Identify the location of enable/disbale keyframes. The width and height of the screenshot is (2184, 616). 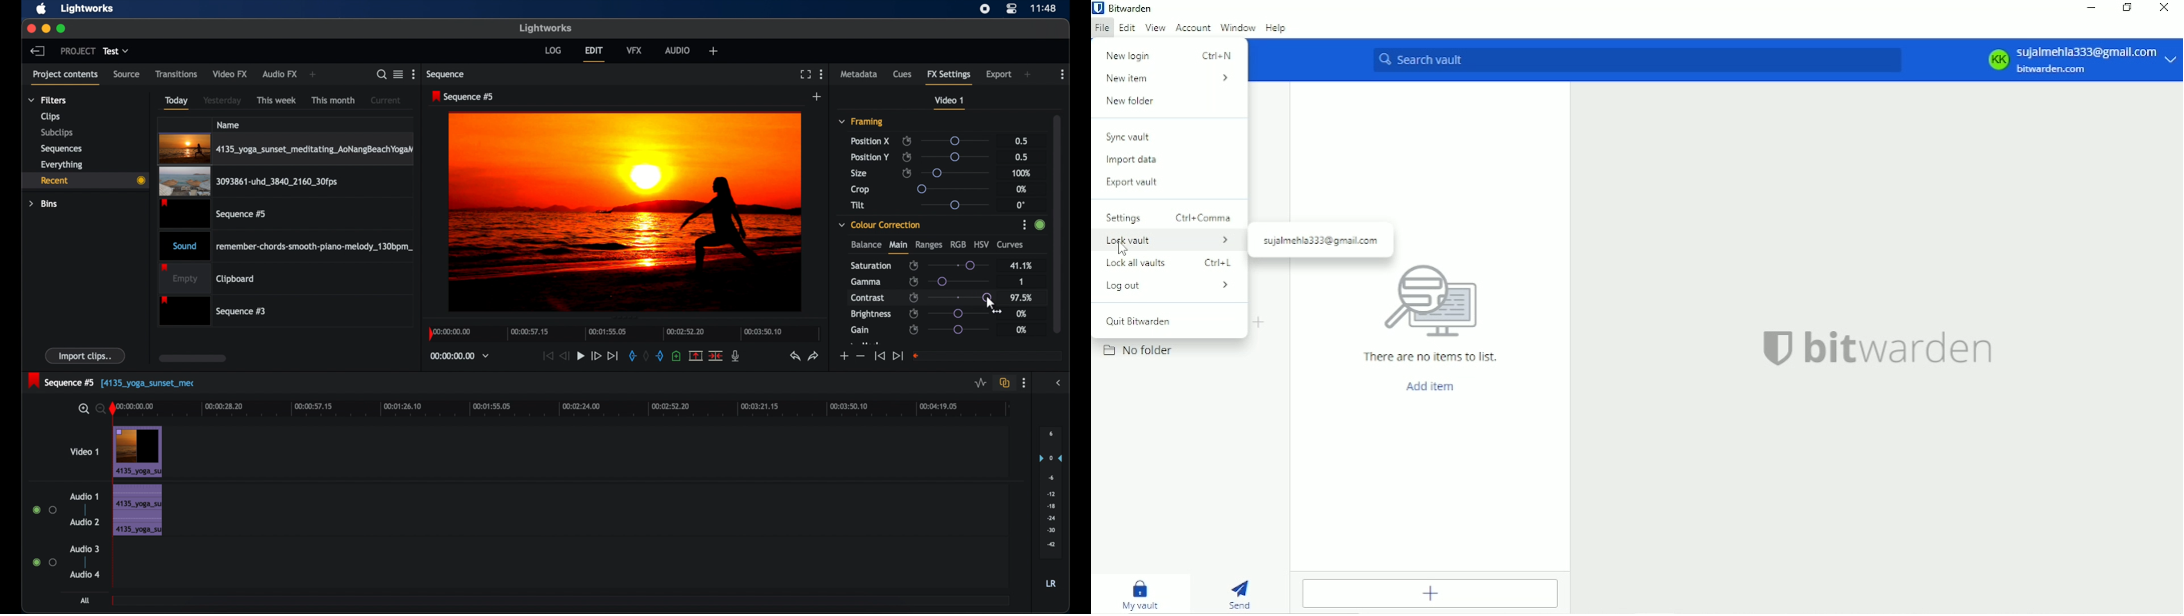
(915, 264).